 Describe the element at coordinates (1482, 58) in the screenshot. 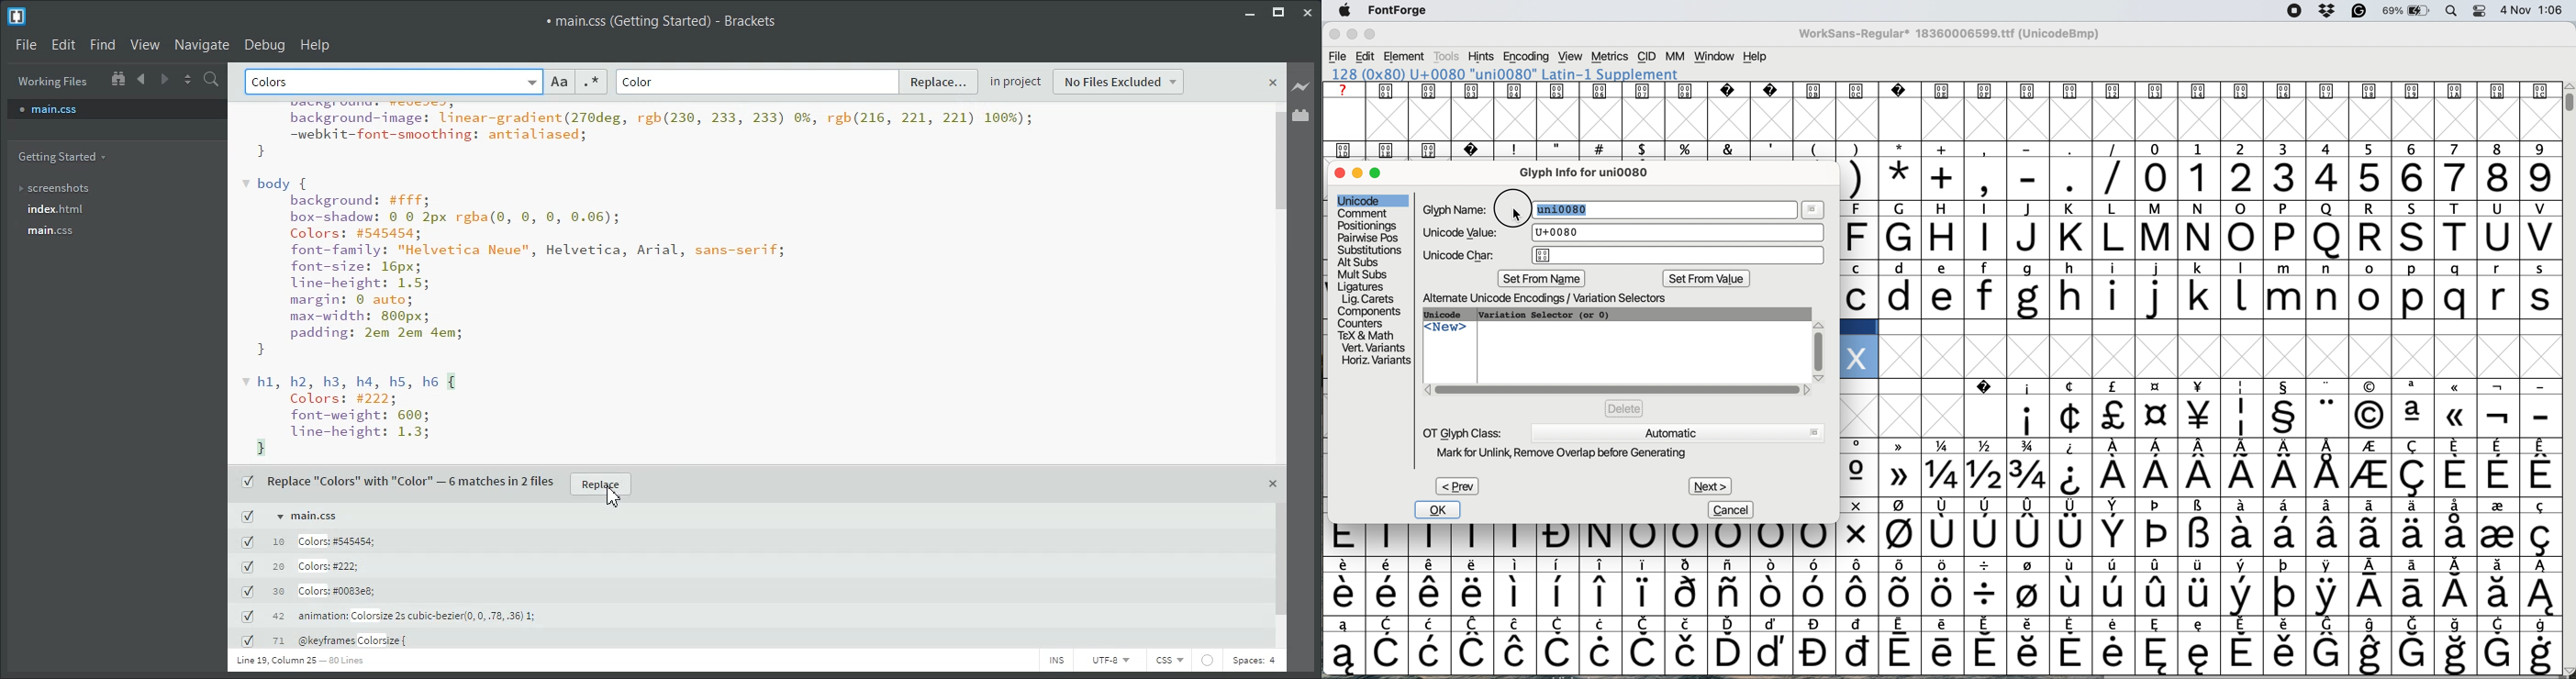

I see `hints` at that location.